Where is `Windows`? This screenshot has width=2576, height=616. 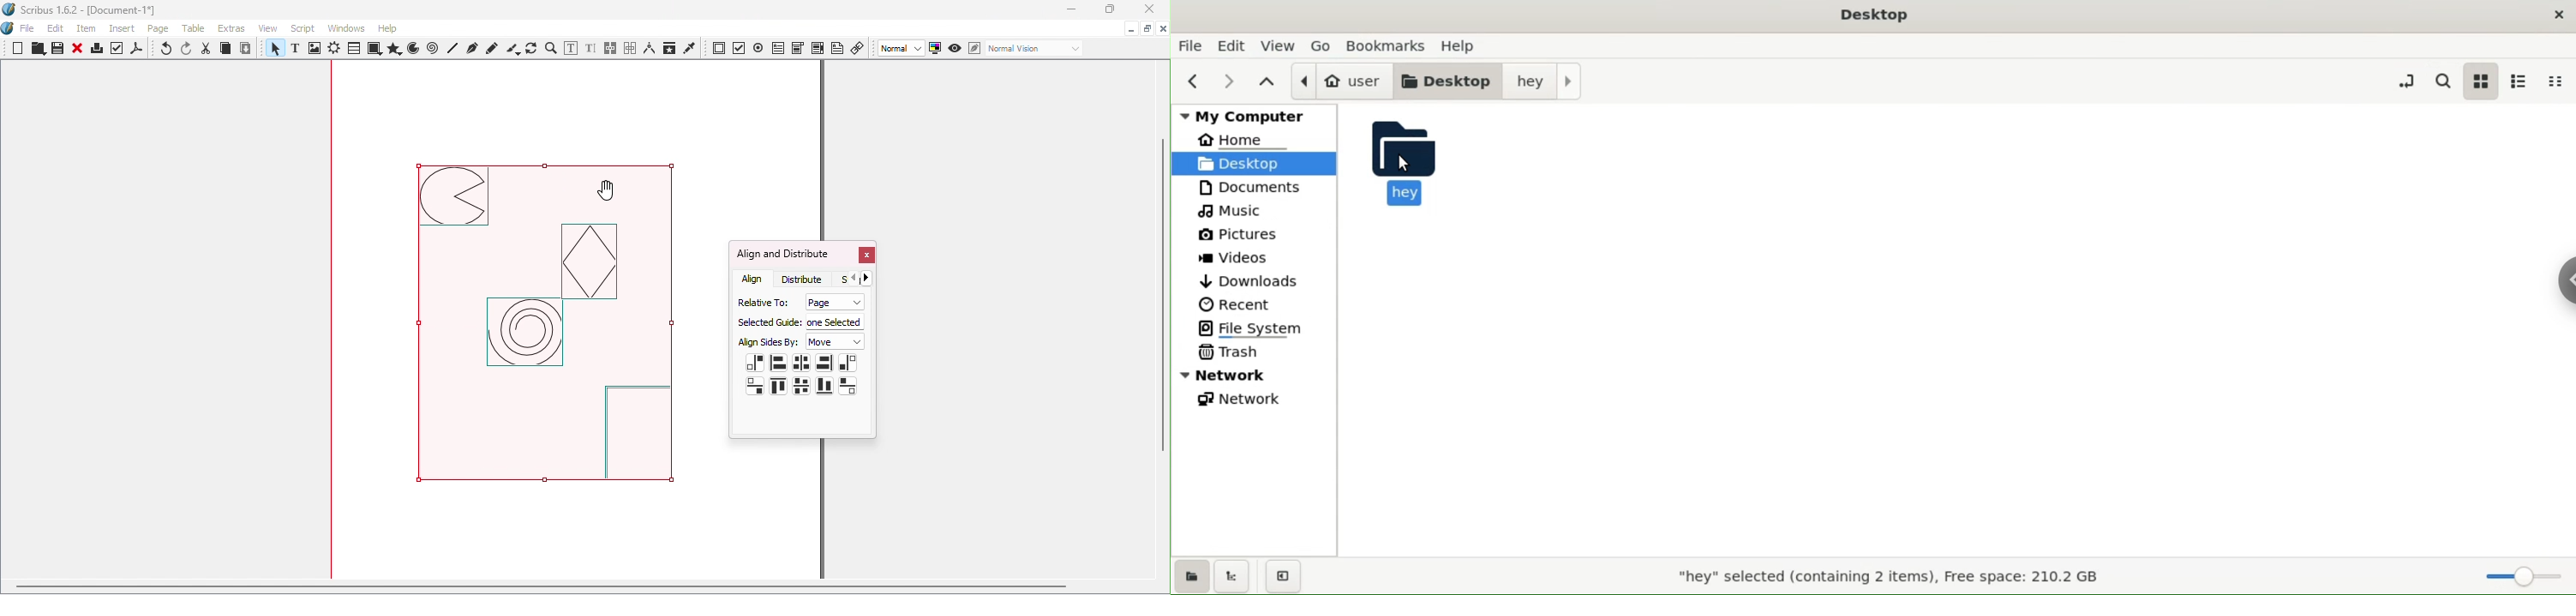 Windows is located at coordinates (346, 28).